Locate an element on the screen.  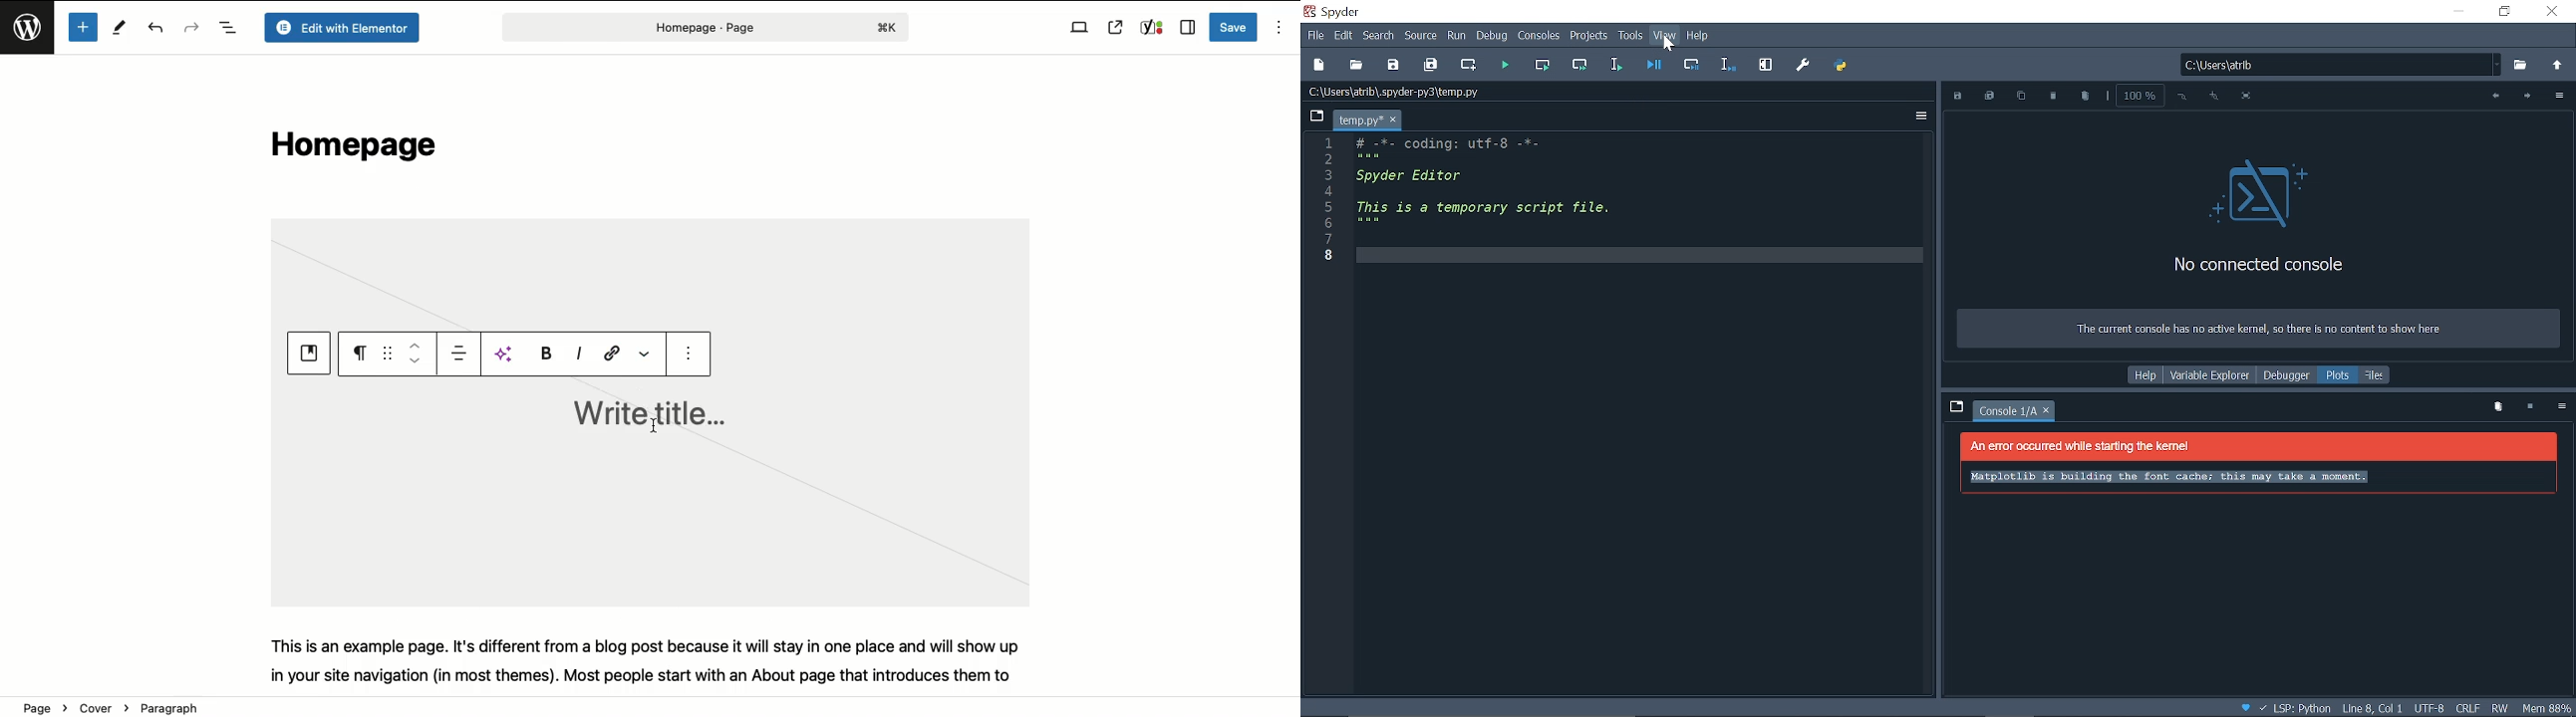
Align is located at coordinates (456, 353).